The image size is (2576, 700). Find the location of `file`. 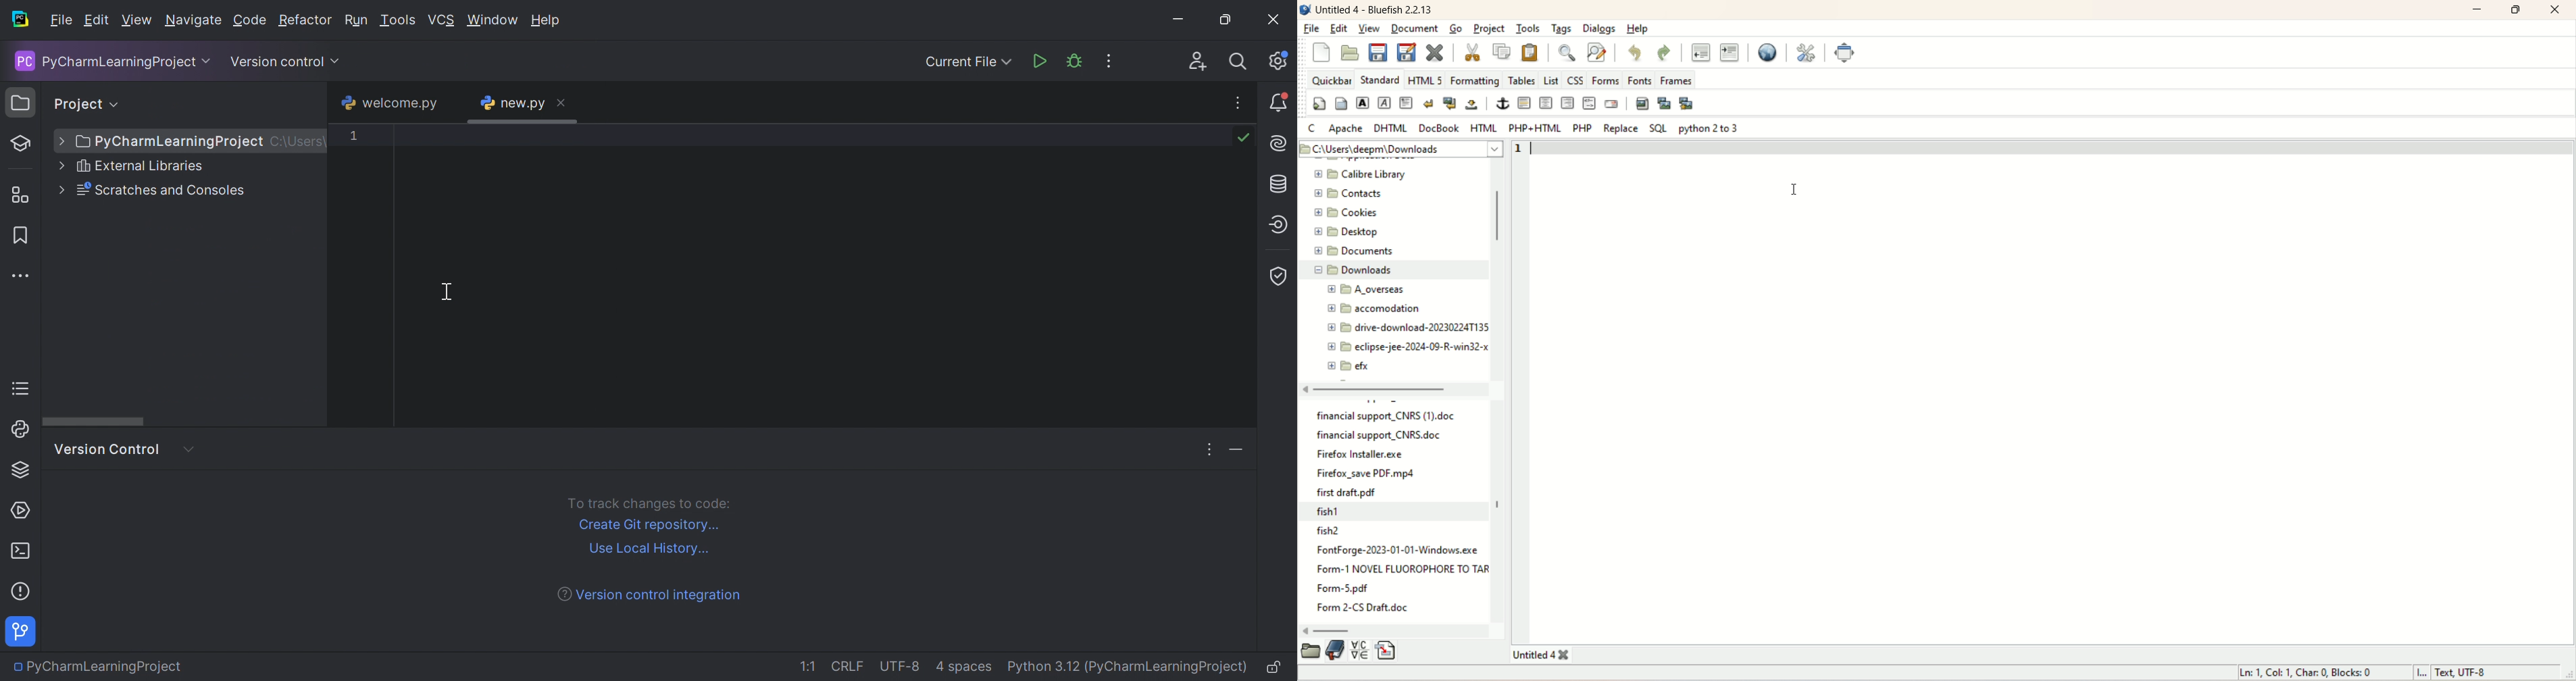

file is located at coordinates (1312, 29).